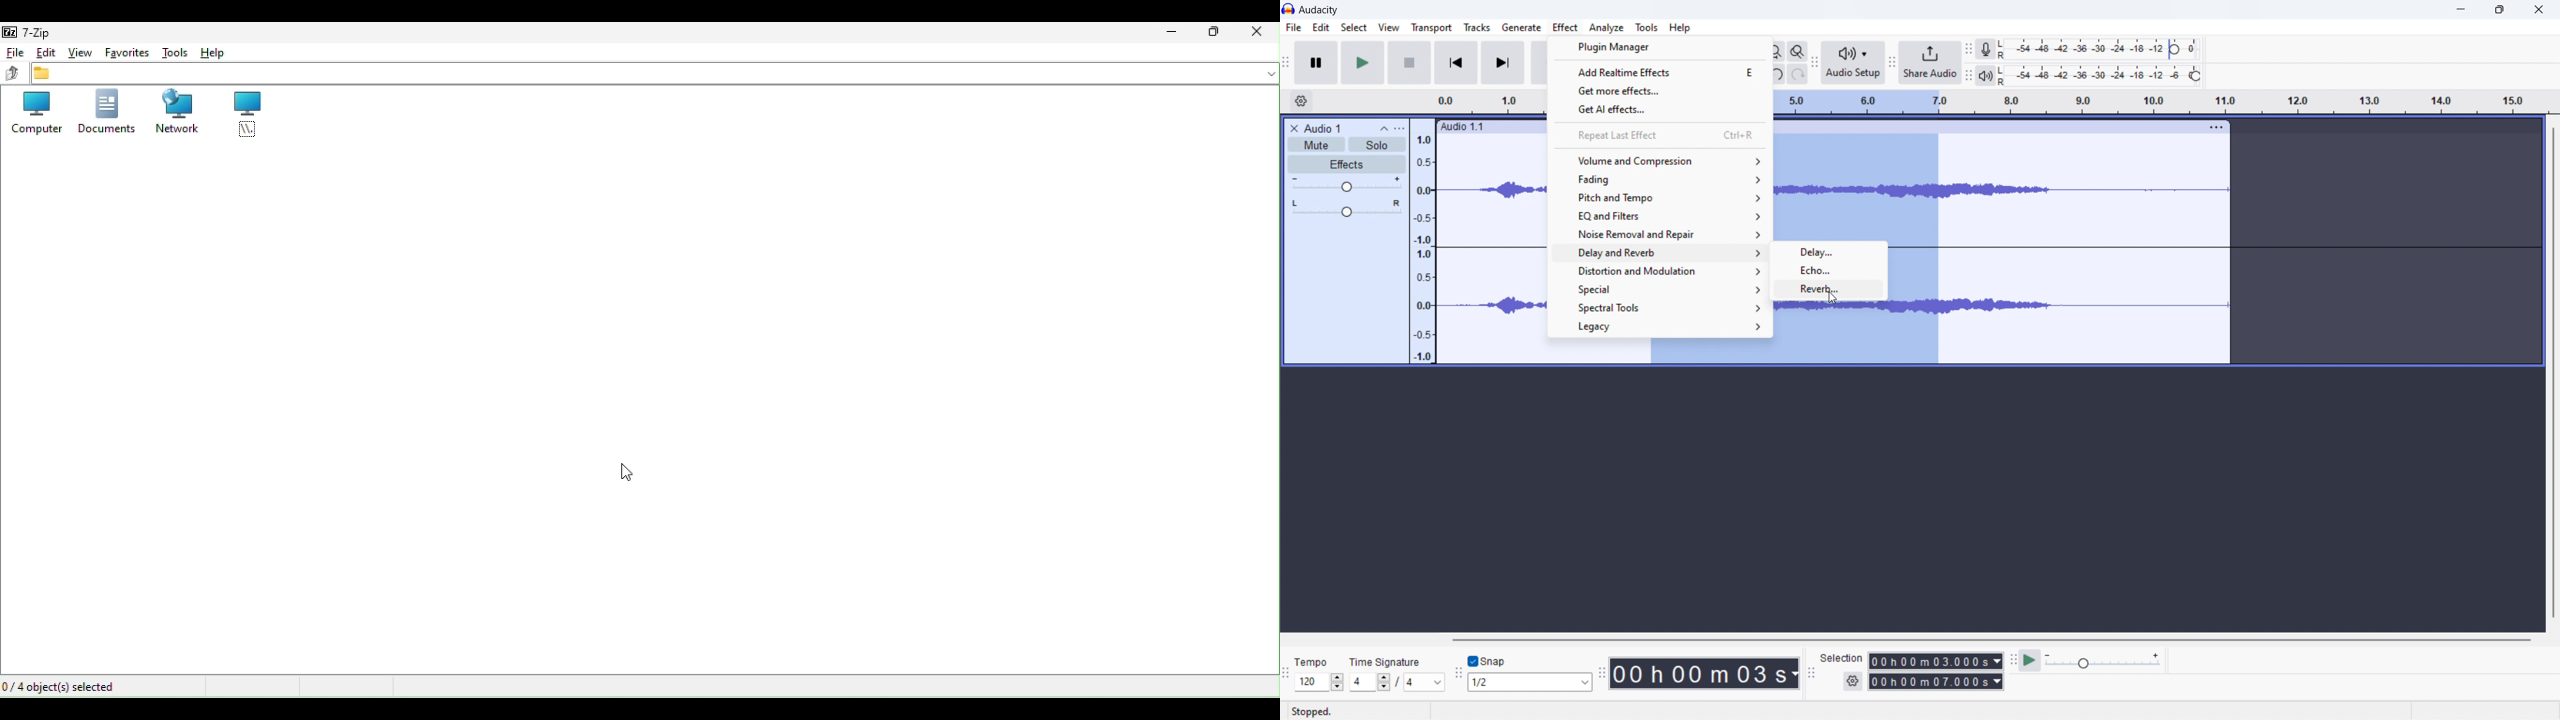 Image resolution: width=2576 pixels, height=728 pixels. Describe the element at coordinates (1385, 662) in the screenshot. I see `time signature` at that location.